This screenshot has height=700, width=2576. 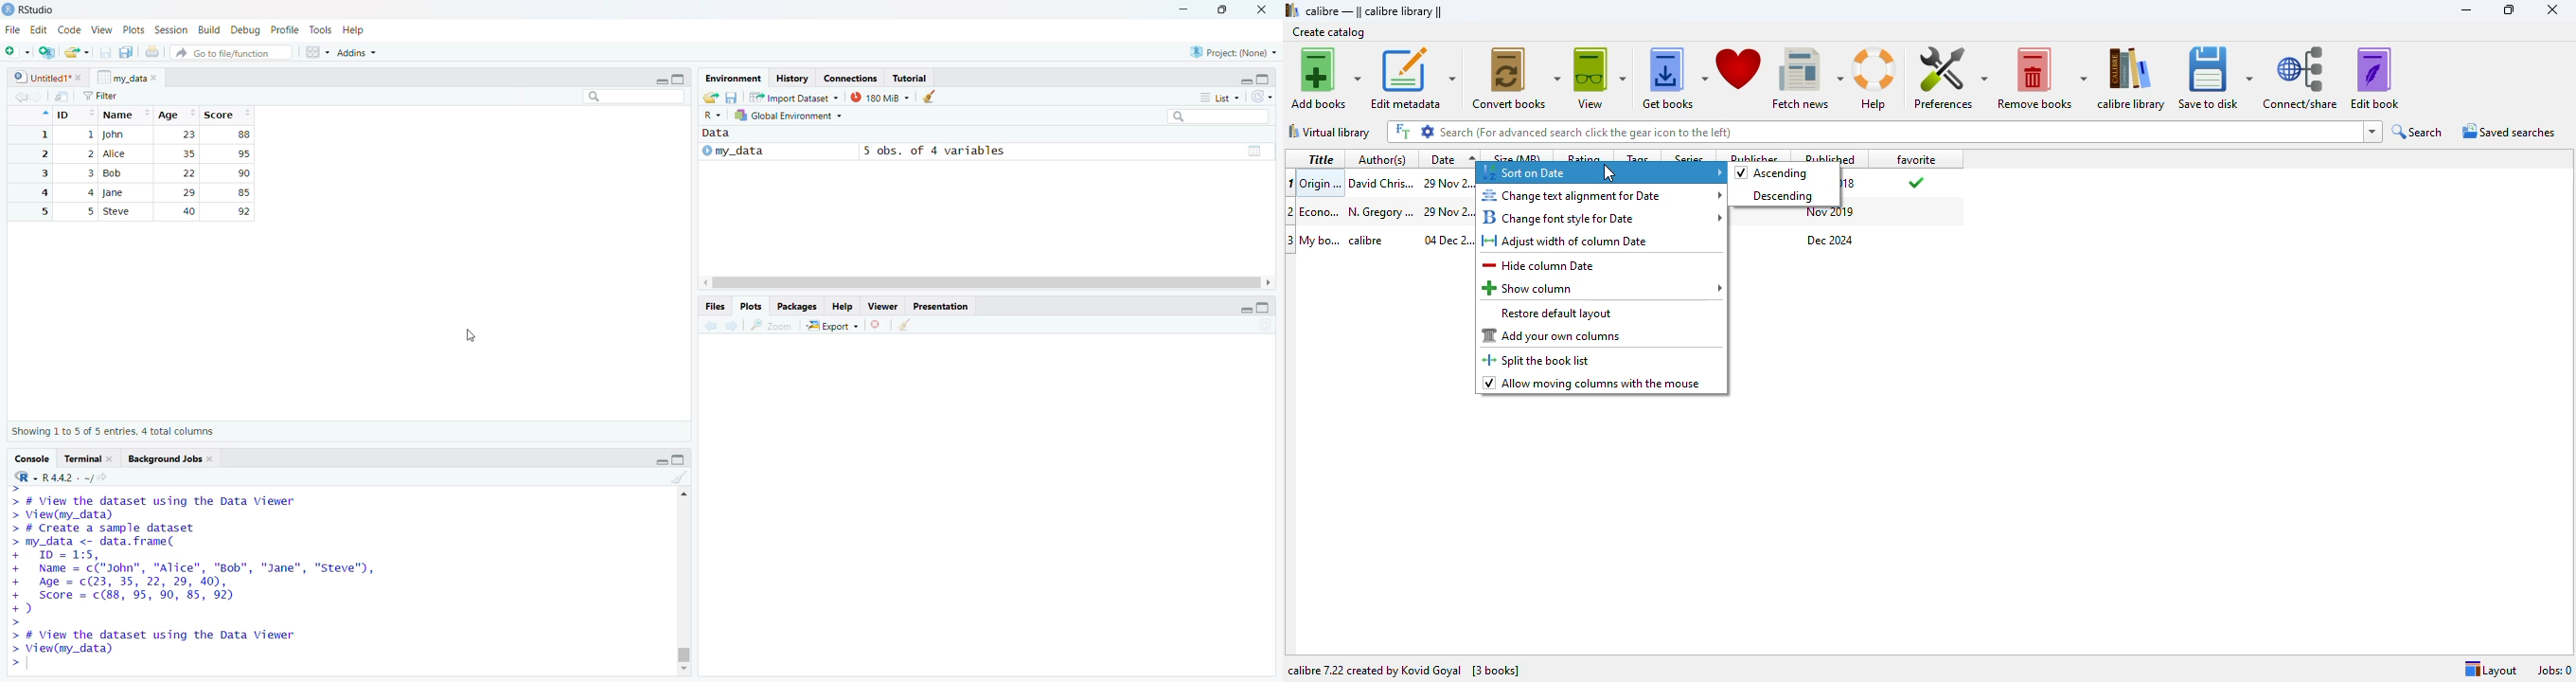 I want to click on Plots, so click(x=134, y=31).